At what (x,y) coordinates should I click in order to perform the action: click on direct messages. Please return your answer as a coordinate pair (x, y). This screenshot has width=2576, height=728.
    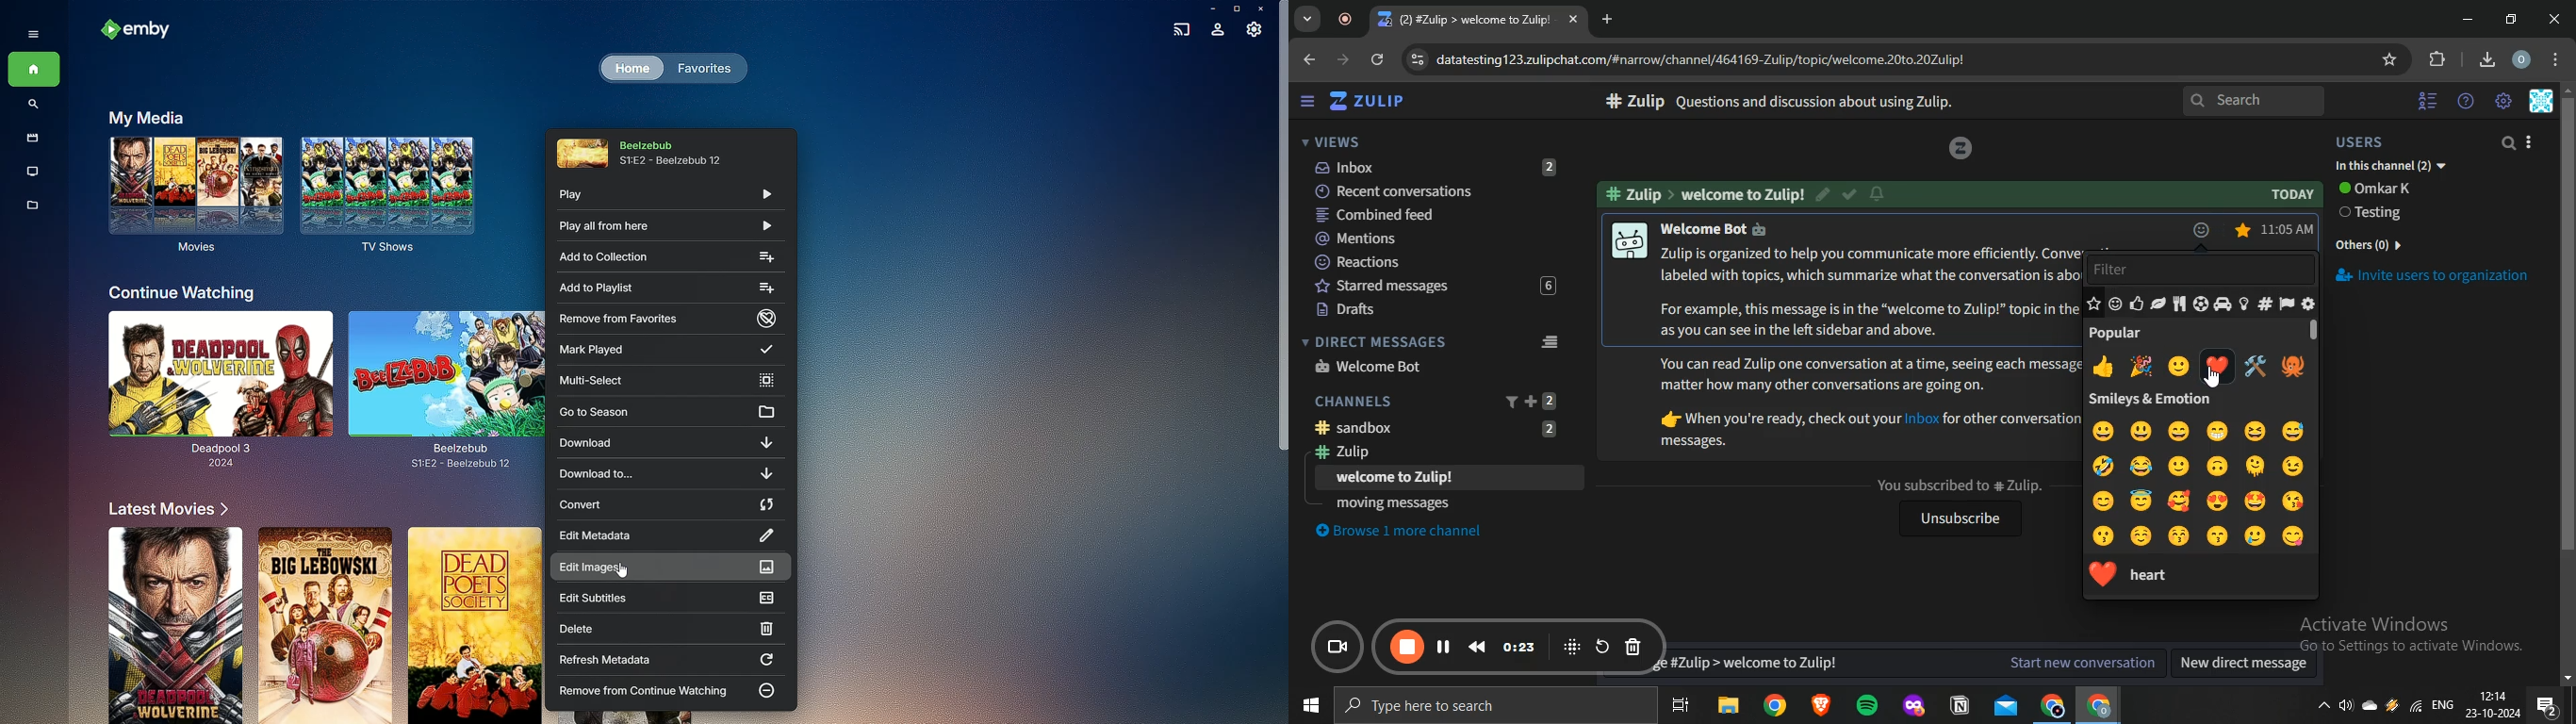
    Looking at the image, I should click on (1435, 341).